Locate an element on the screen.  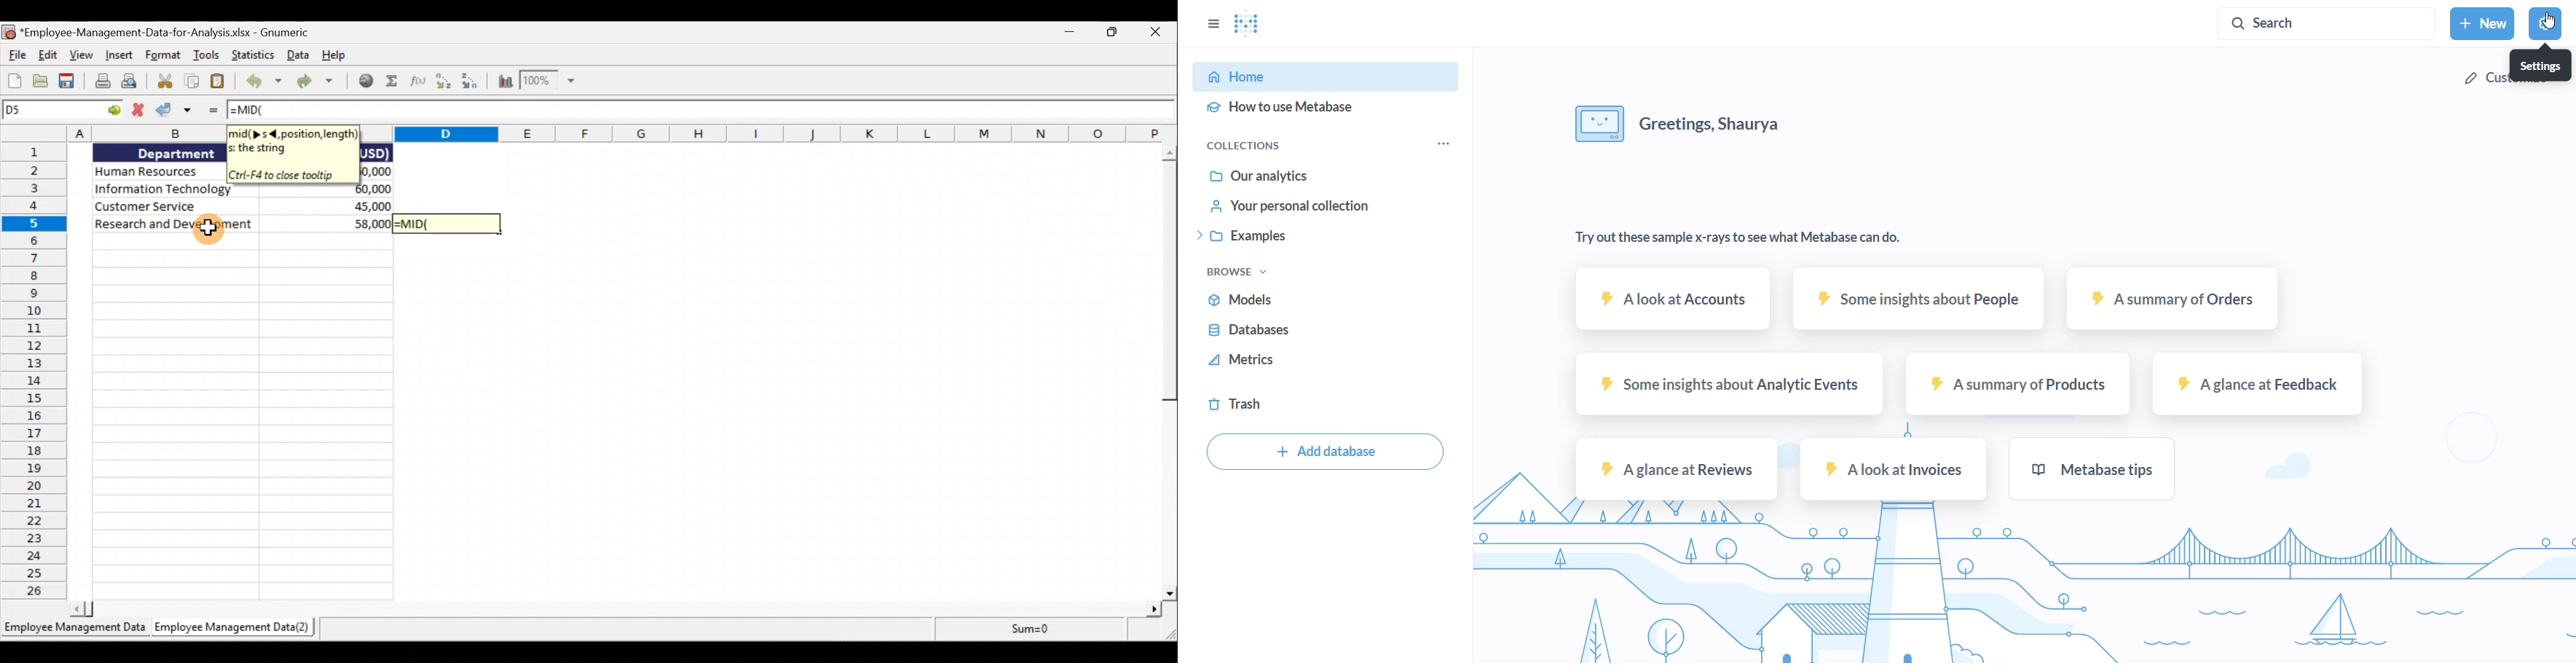
Cancel change is located at coordinates (136, 111).